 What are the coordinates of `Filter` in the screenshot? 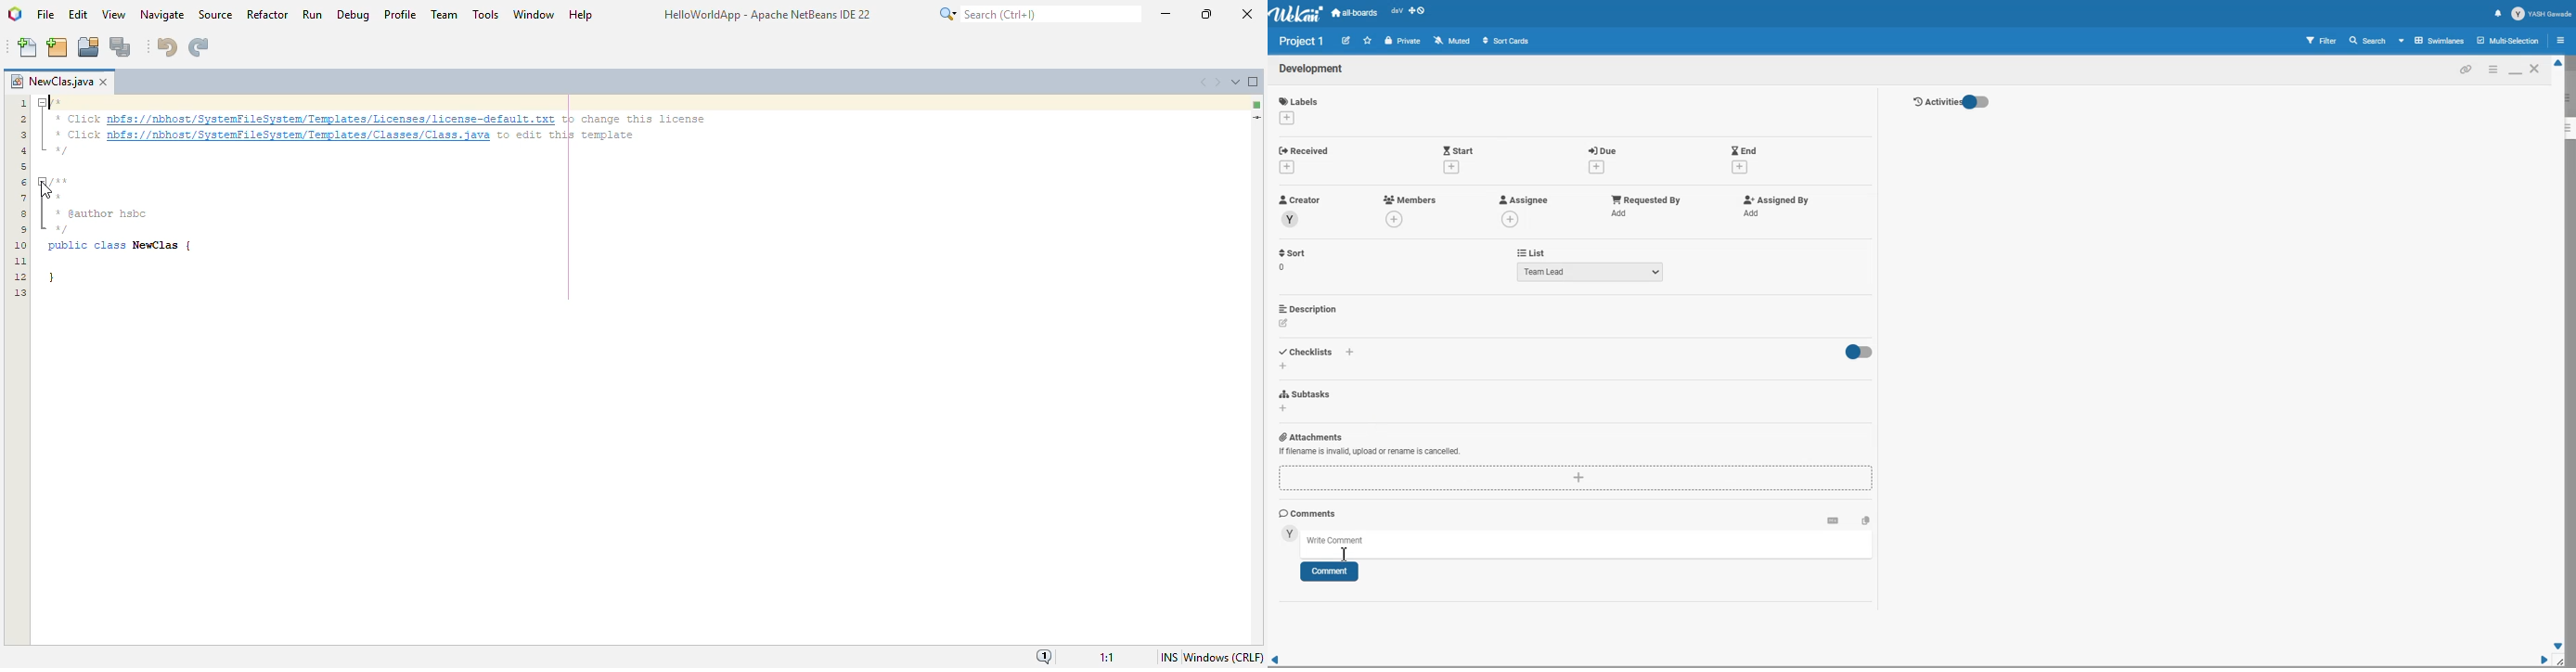 It's located at (2322, 40).